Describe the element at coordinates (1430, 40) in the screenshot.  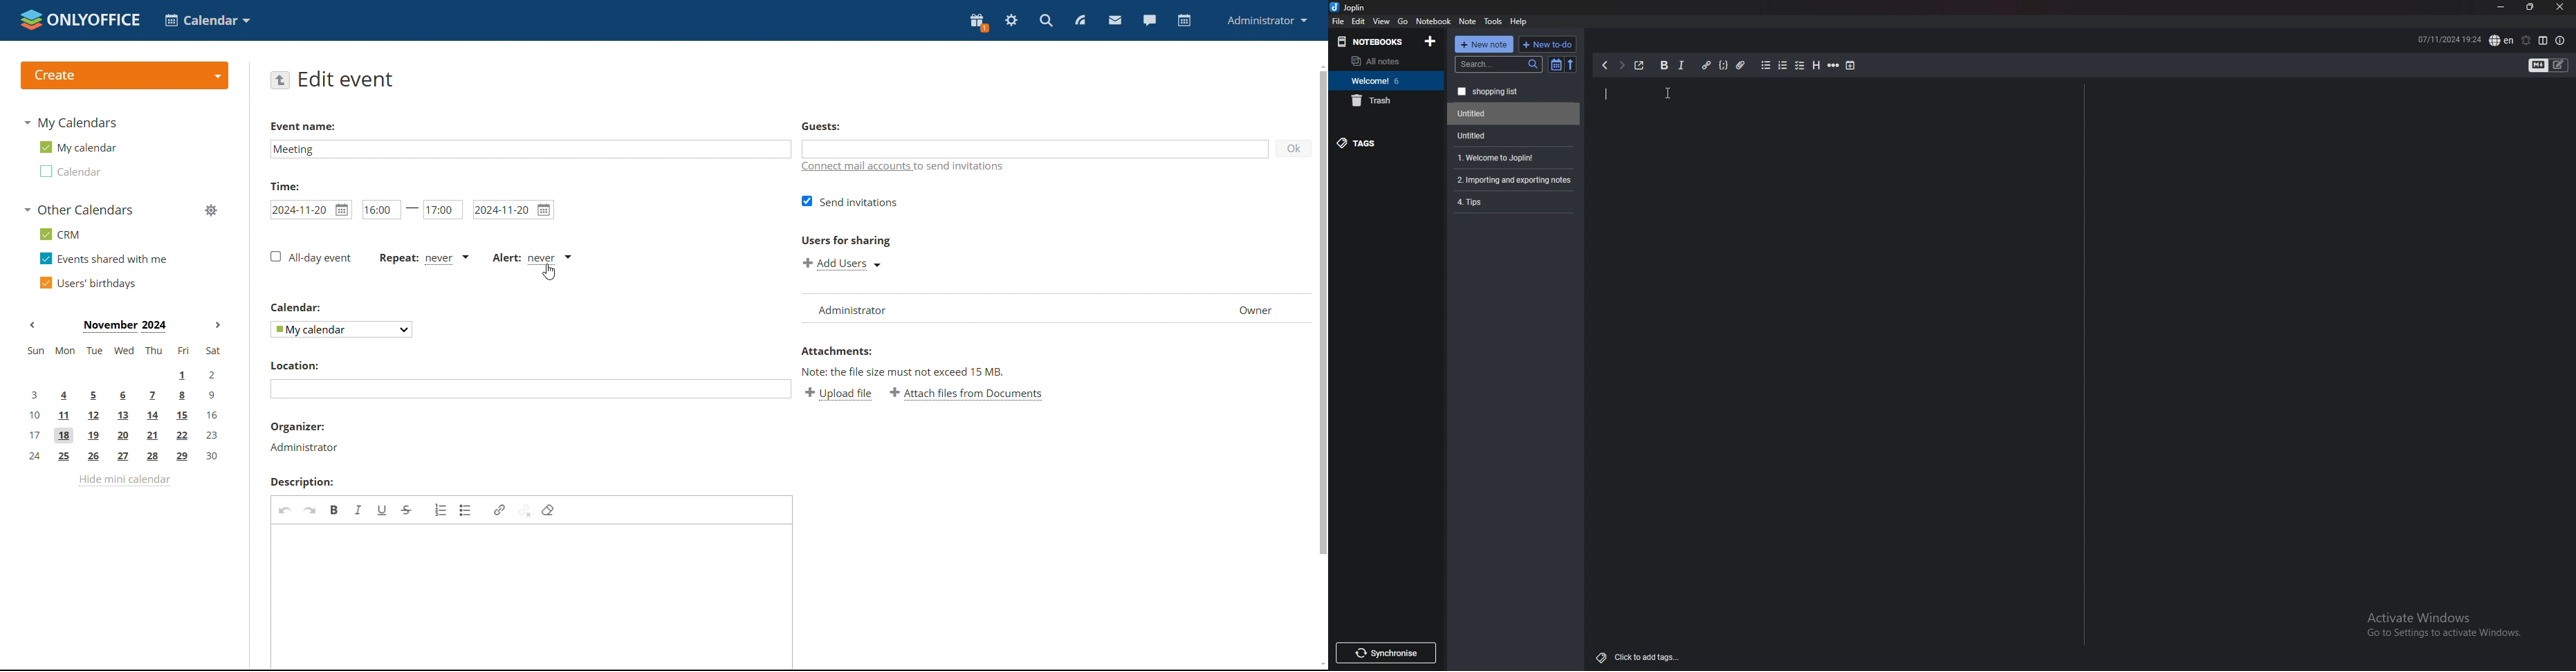
I see `add notebooks` at that location.